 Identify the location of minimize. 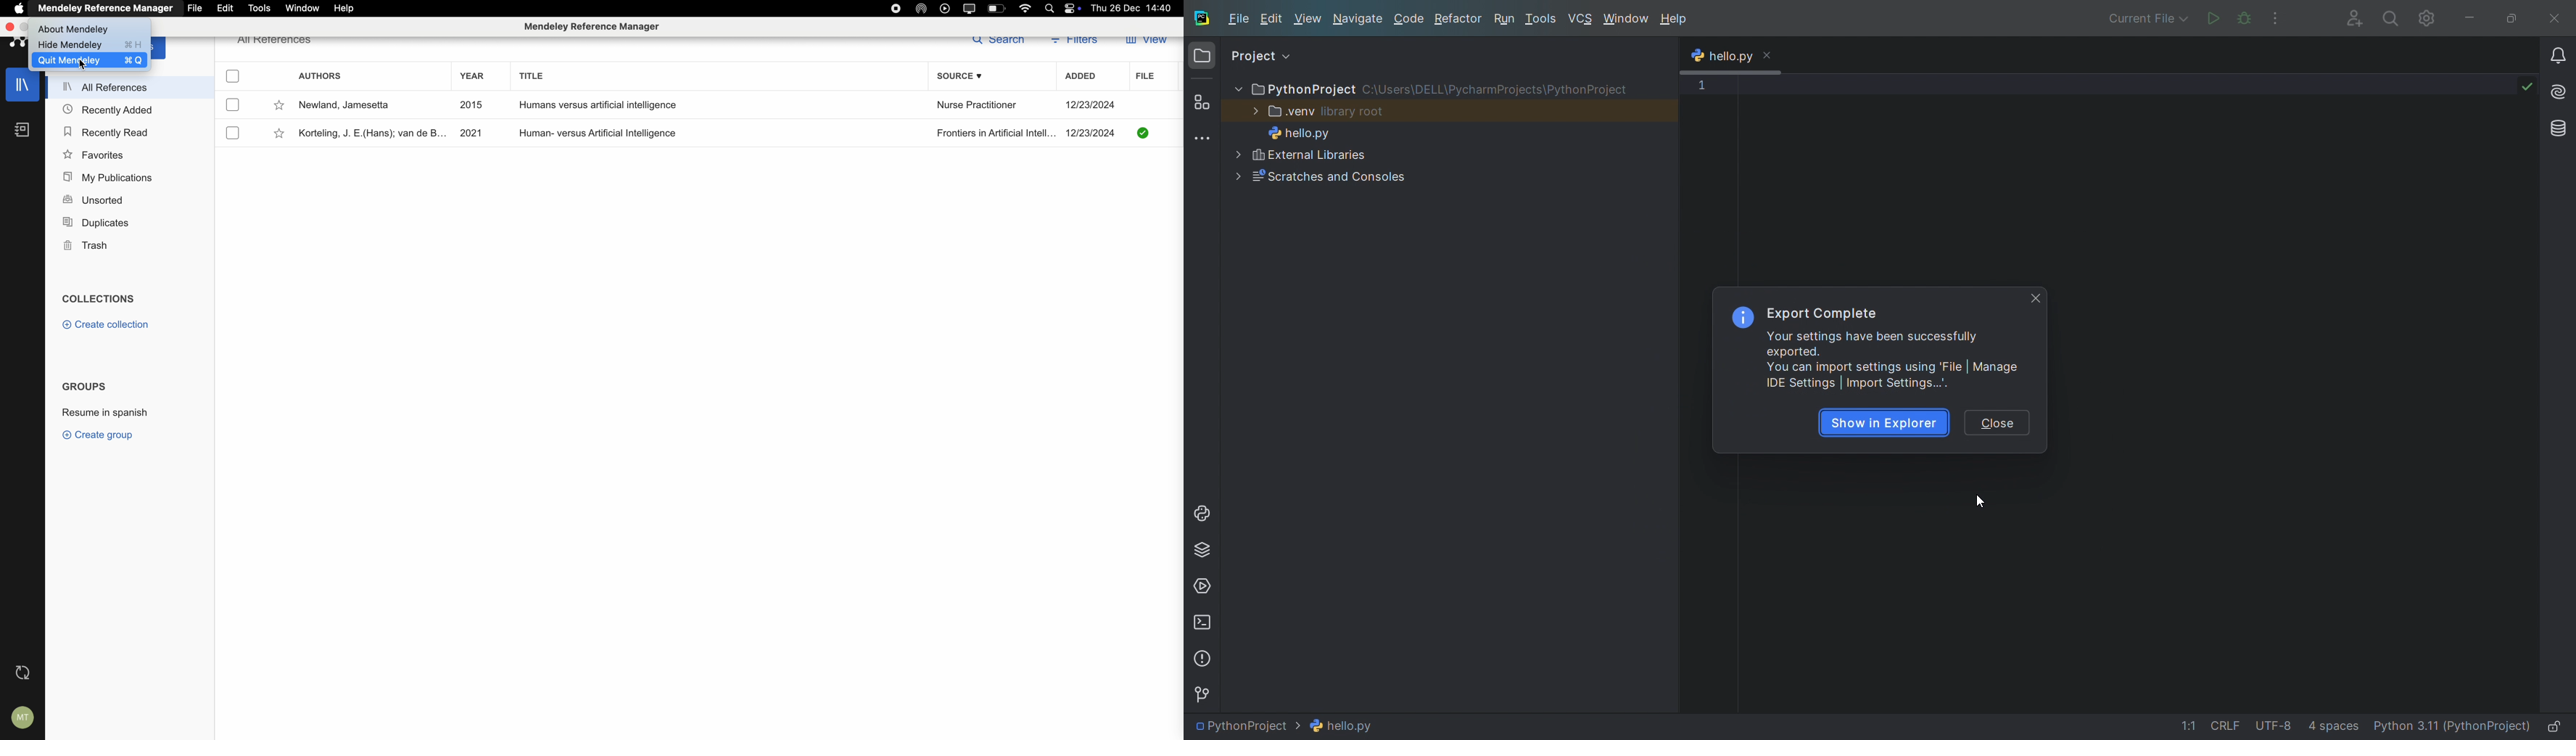
(2469, 17).